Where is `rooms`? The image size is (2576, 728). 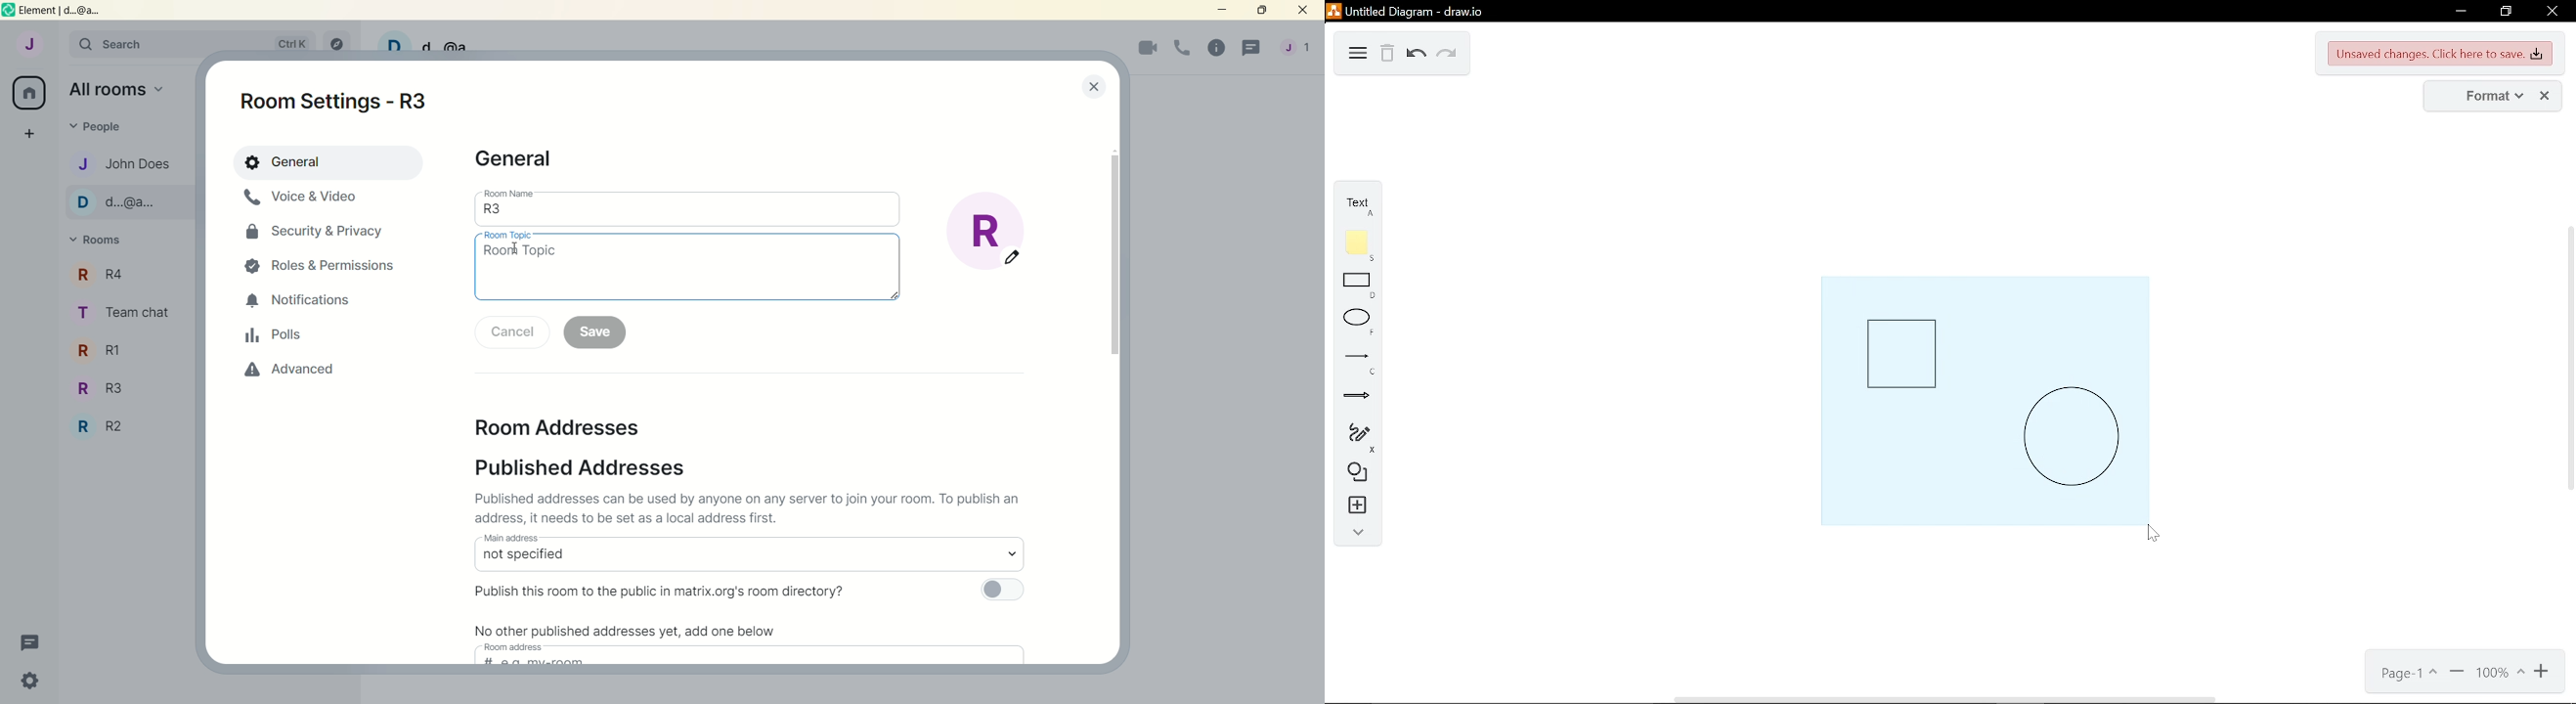 rooms is located at coordinates (96, 239).